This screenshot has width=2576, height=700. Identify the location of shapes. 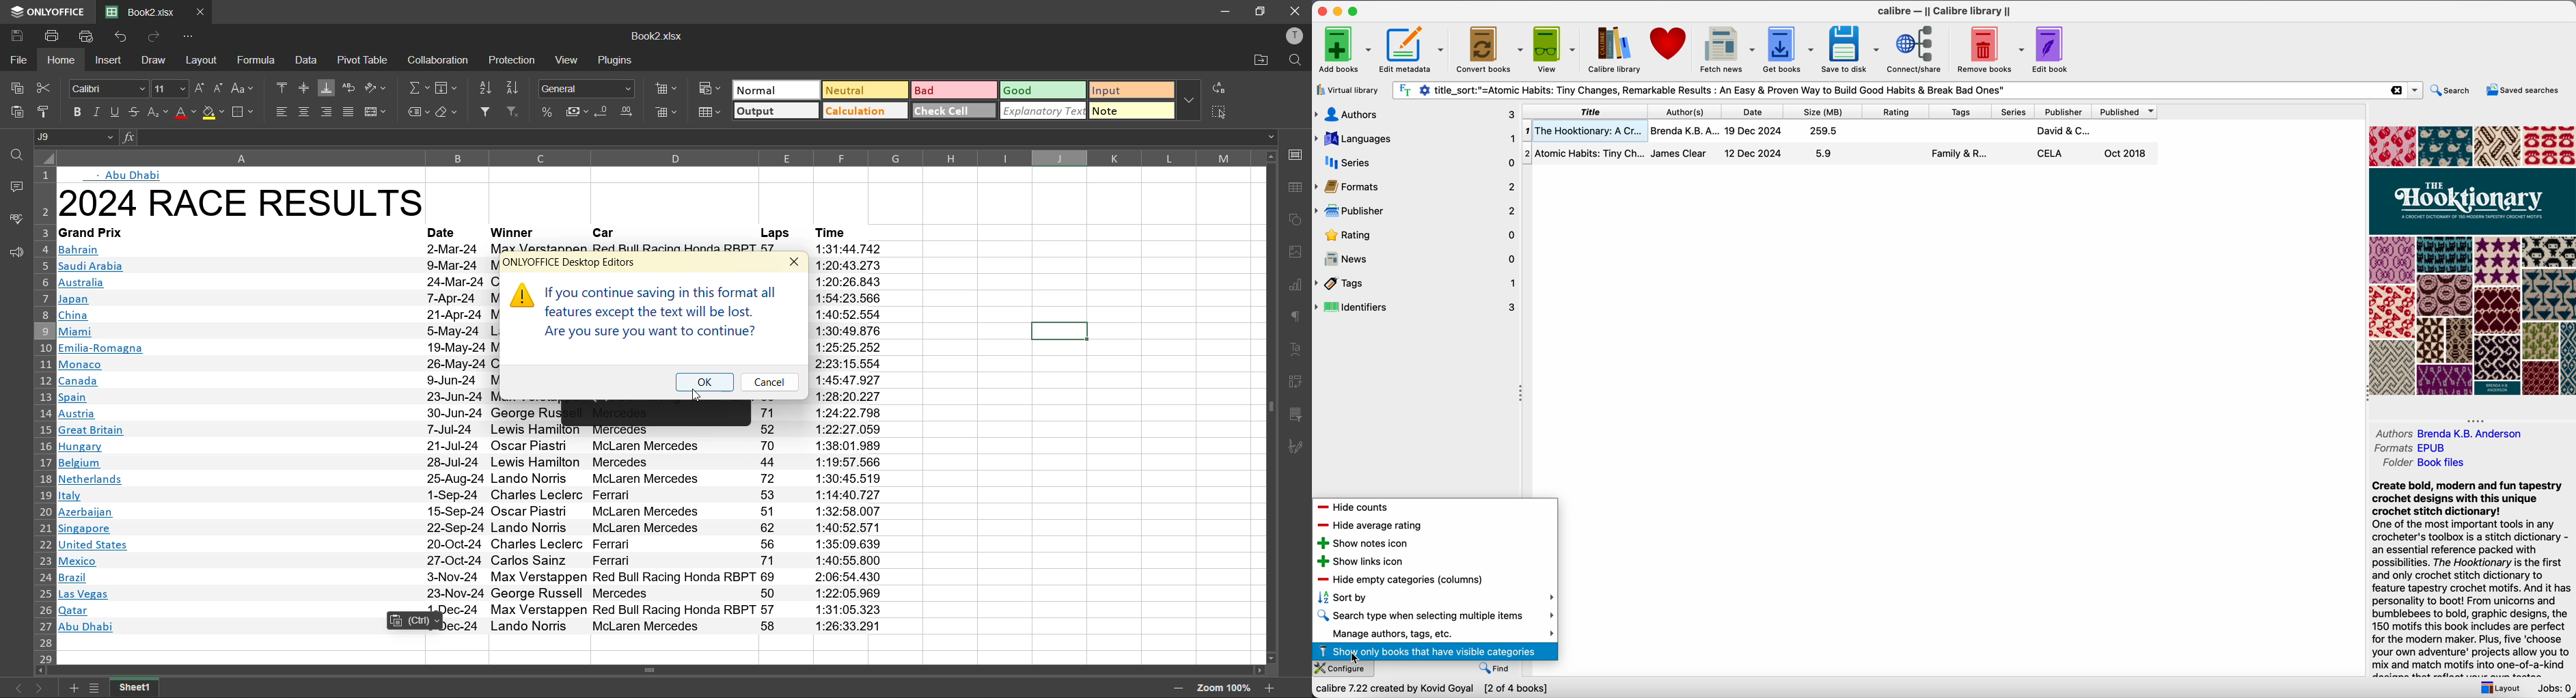
(1296, 223).